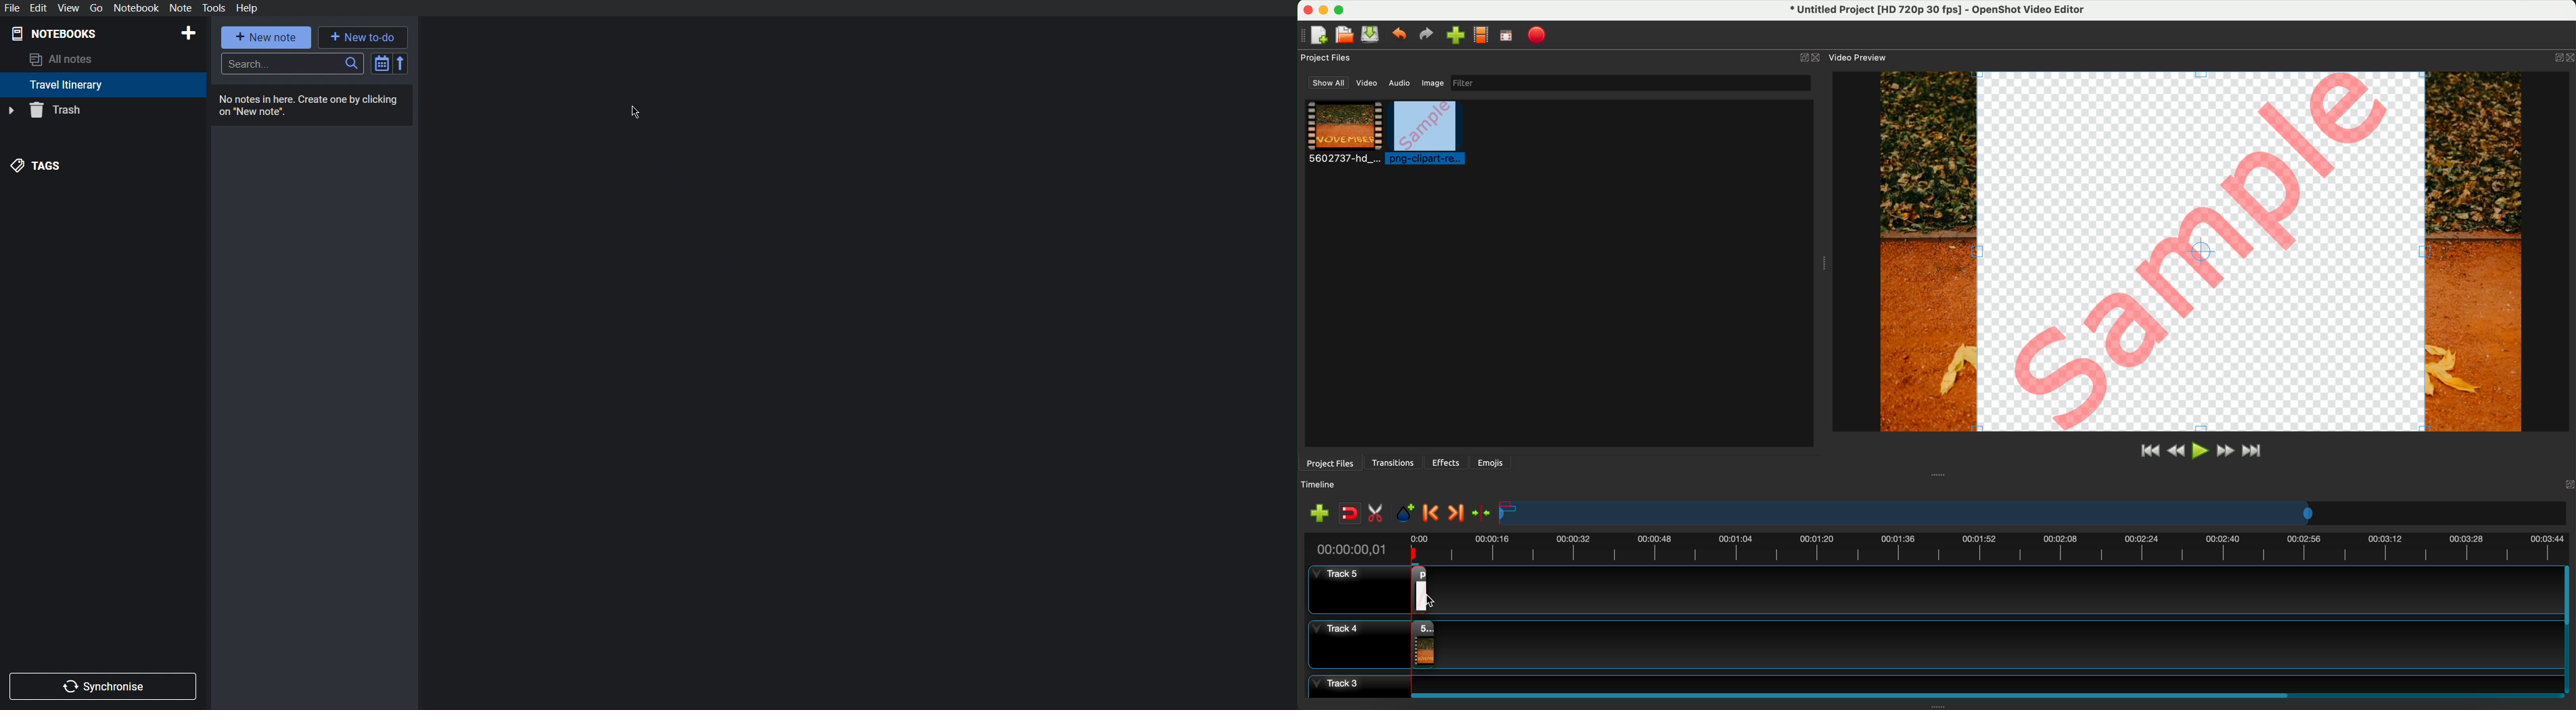 The image size is (2576, 728). What do you see at coordinates (104, 686) in the screenshot?
I see `Synchronize` at bounding box center [104, 686].